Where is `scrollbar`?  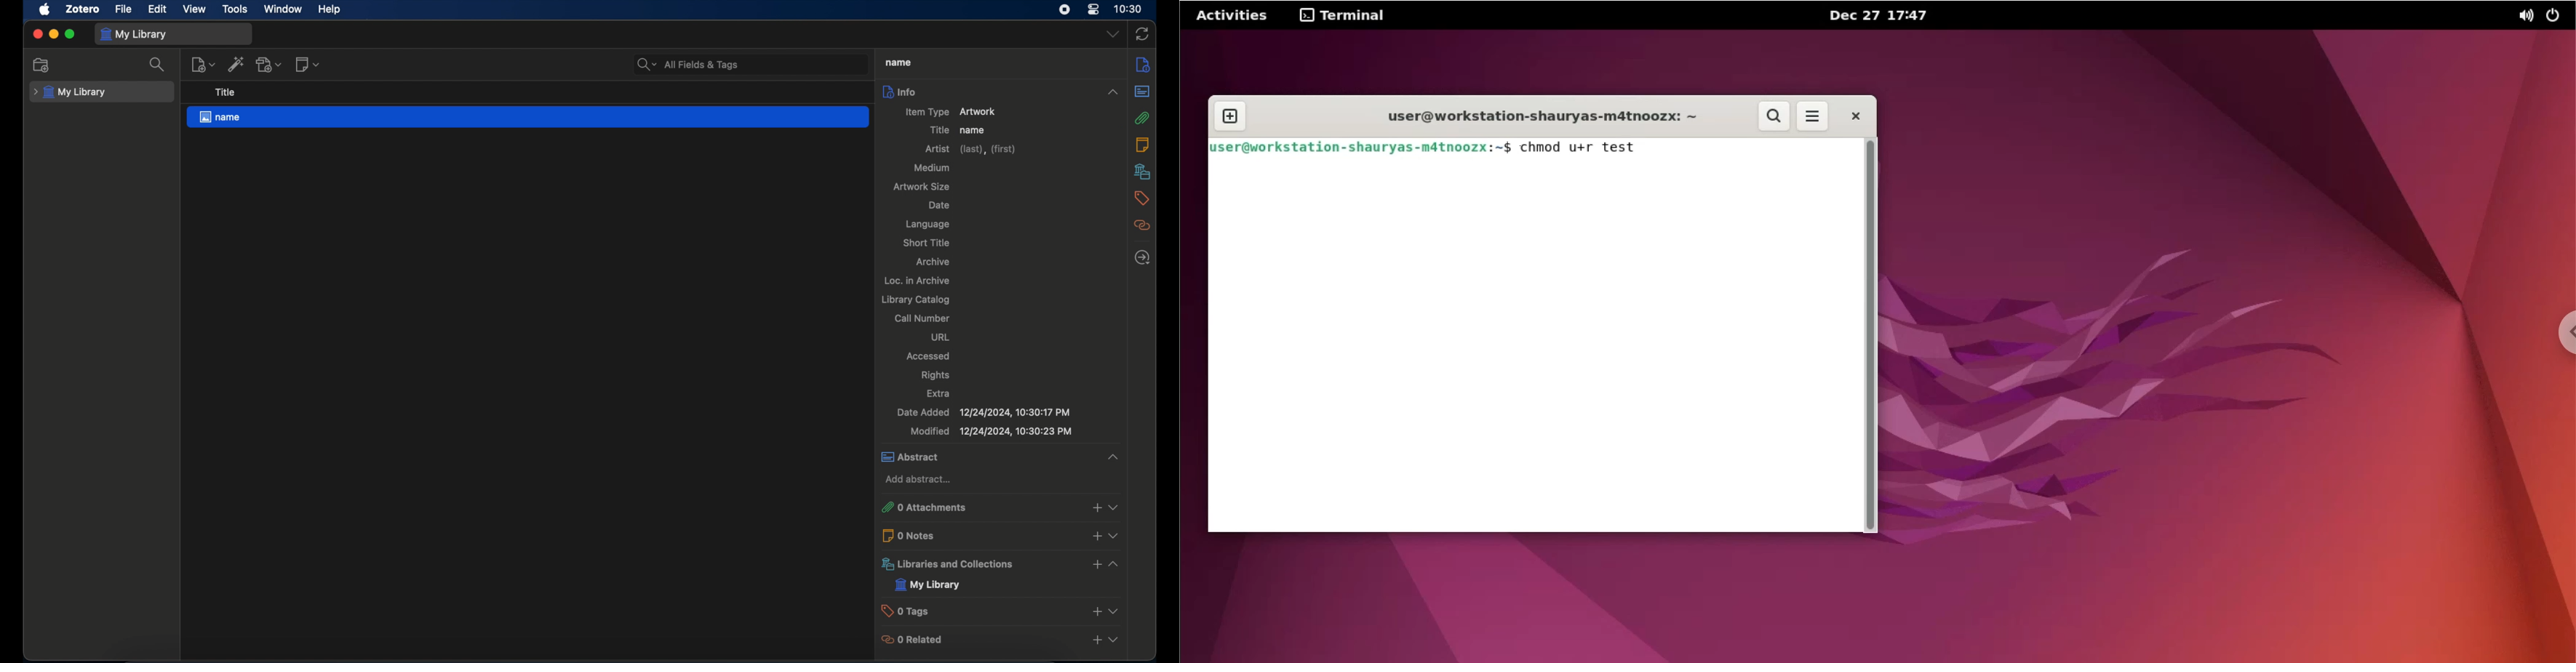
scrollbar is located at coordinates (1873, 336).